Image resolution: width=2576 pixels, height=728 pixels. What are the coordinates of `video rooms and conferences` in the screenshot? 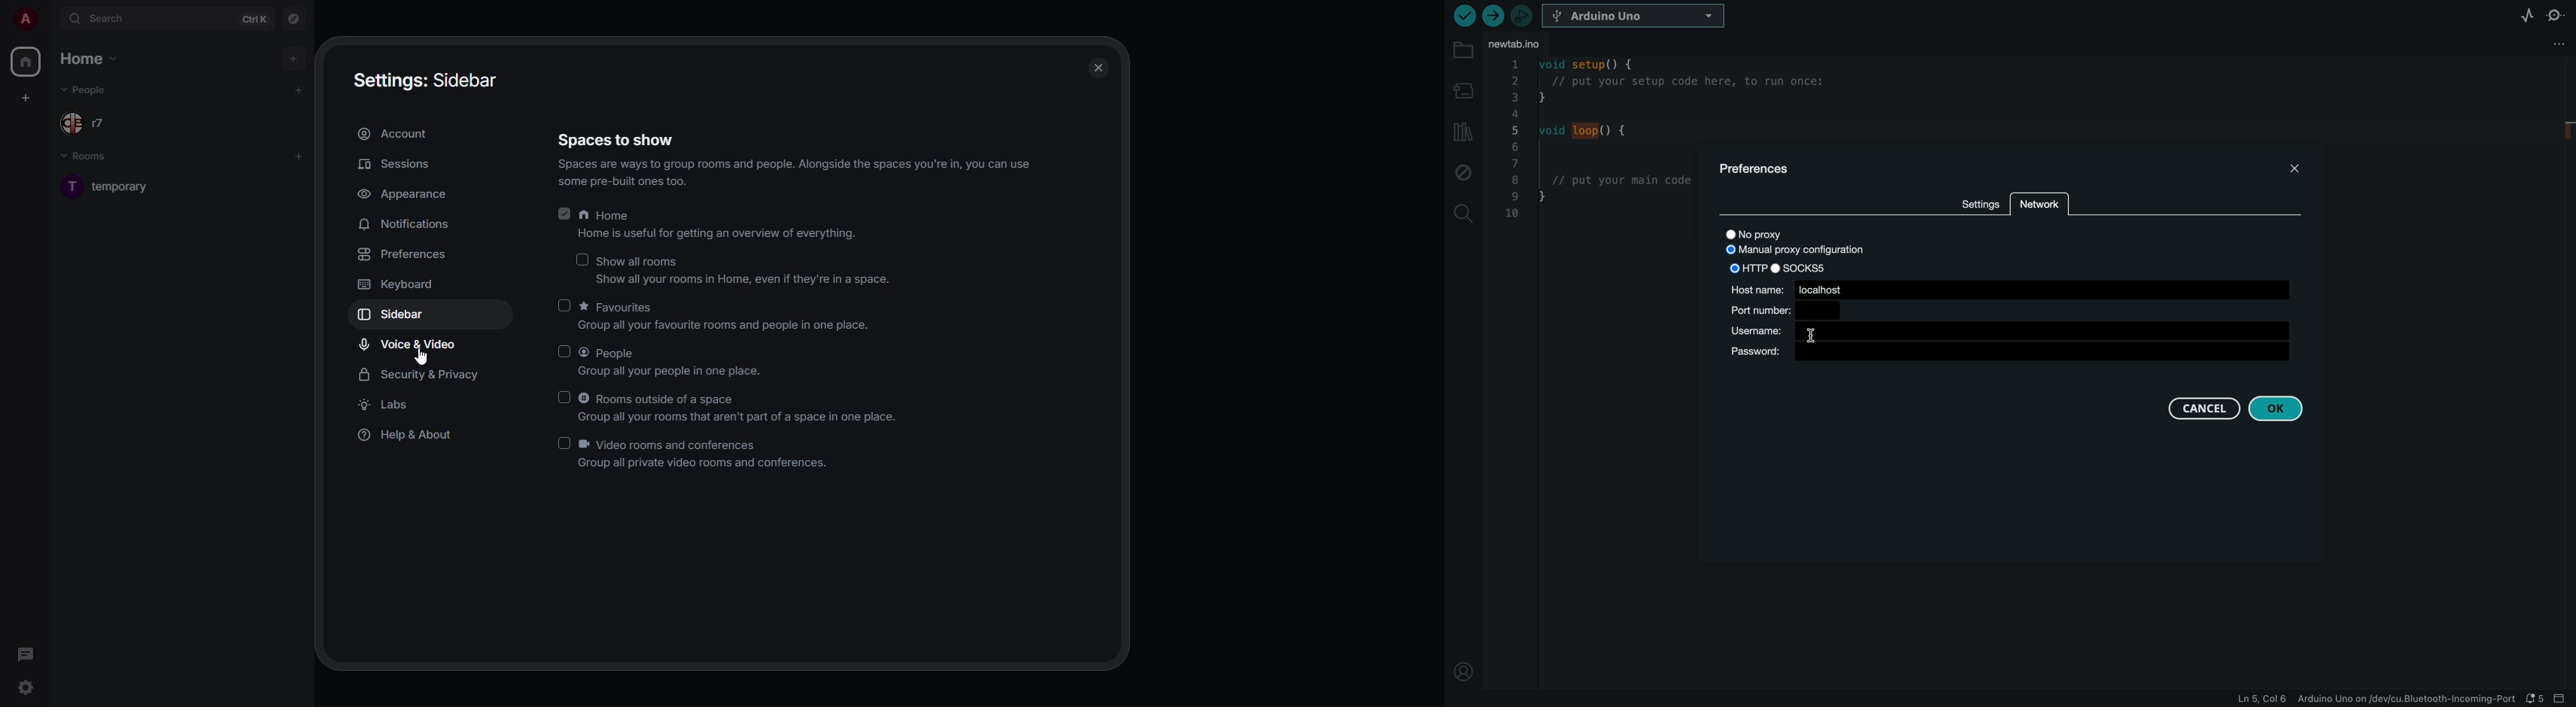 It's located at (706, 454).